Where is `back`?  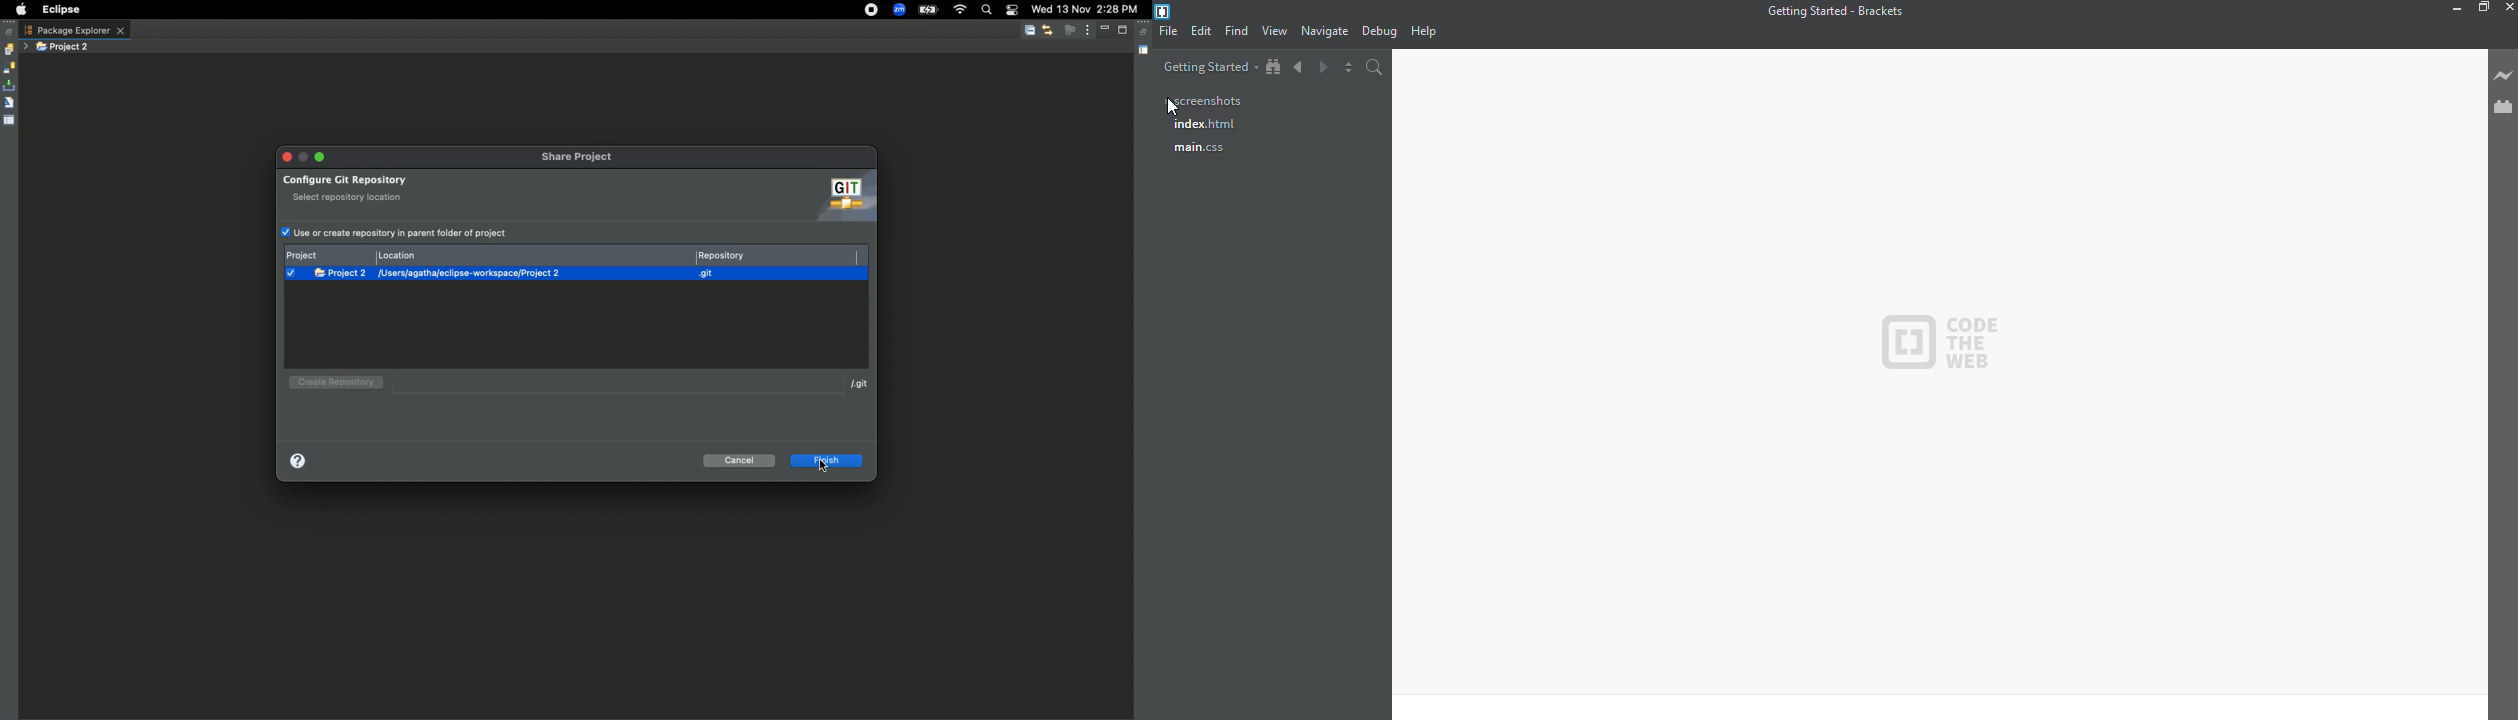
back is located at coordinates (1298, 67).